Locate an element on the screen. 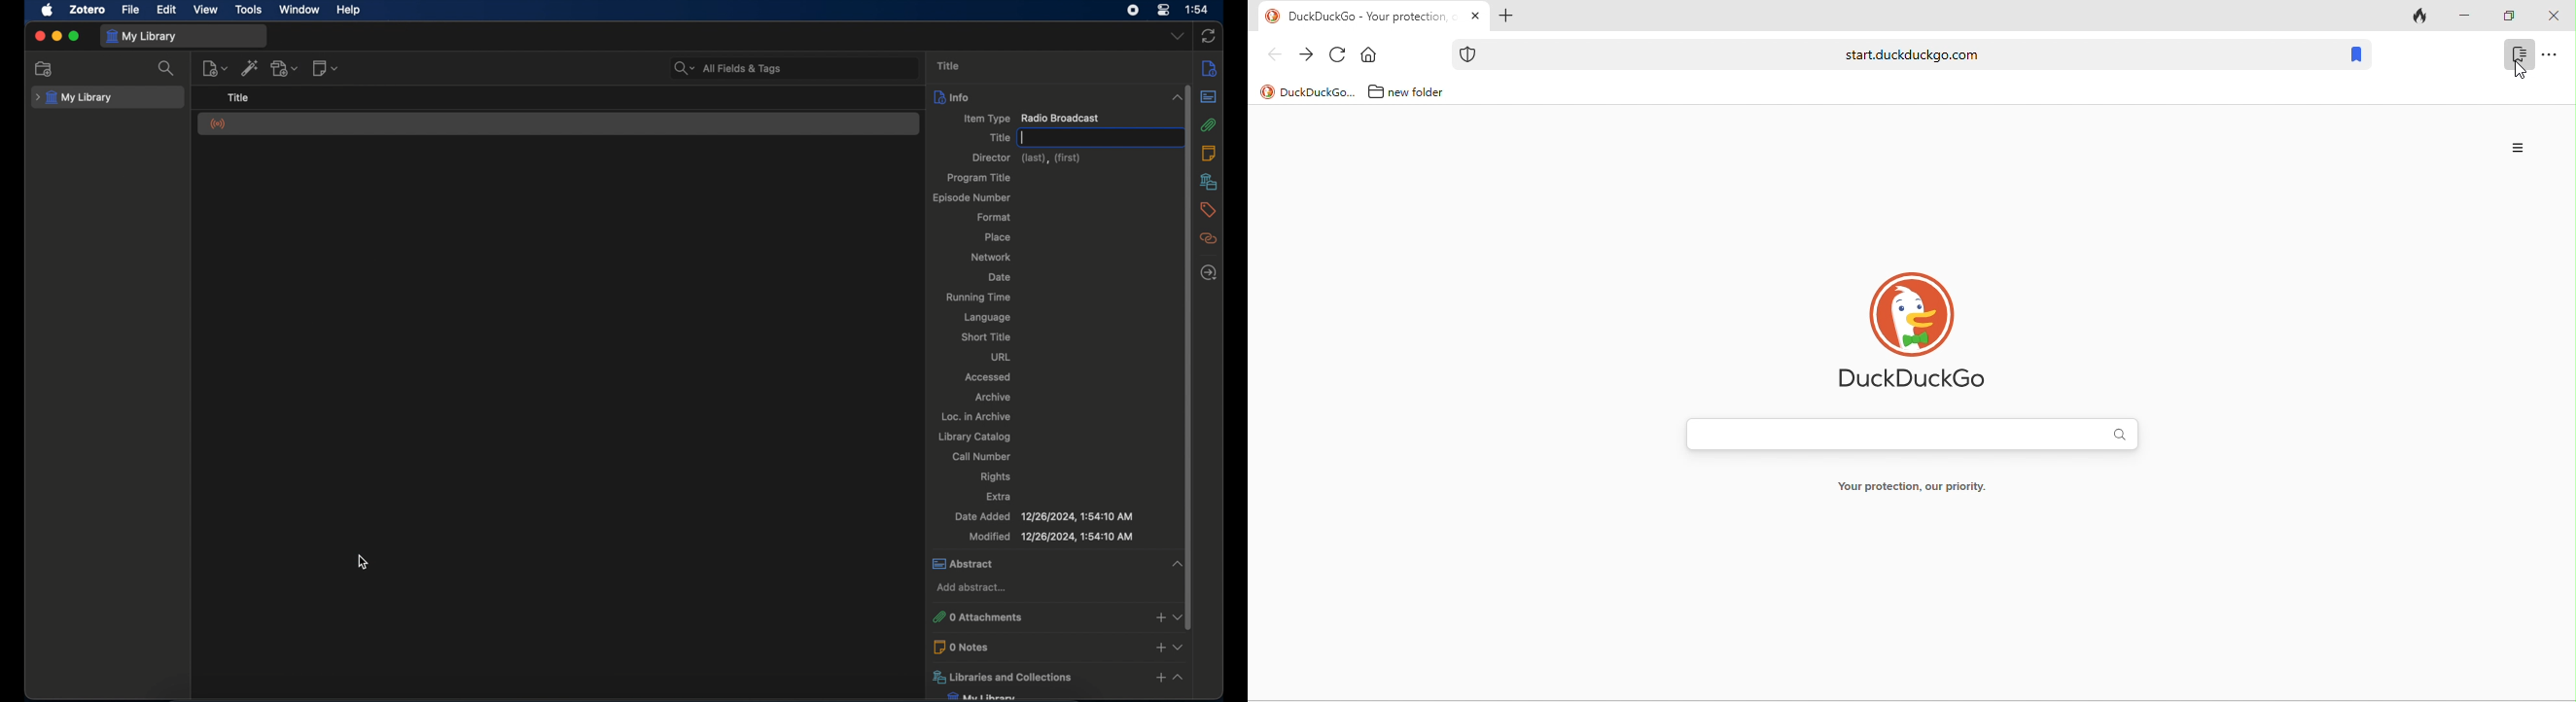 This screenshot has height=728, width=2576. date added 12/26/2024, 1:54:10 AM is located at coordinates (1042, 516).